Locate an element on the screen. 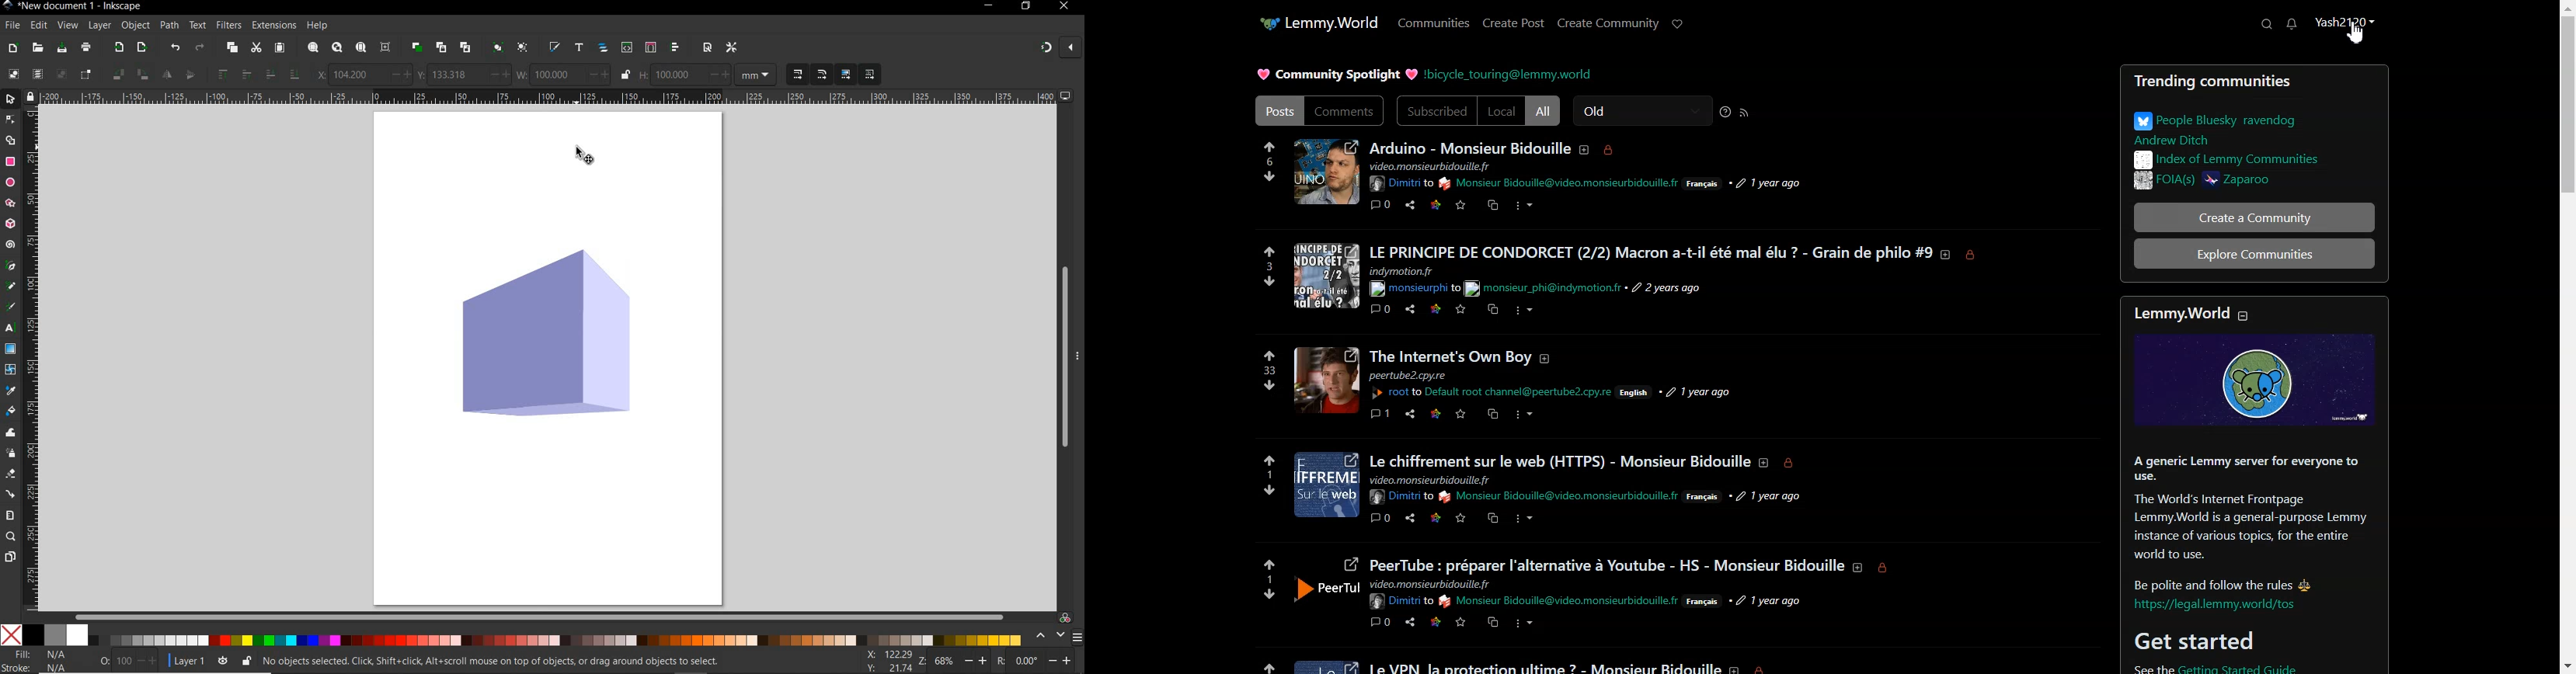 This screenshot has height=700, width=2576. object rotate is located at coordinates (141, 74).